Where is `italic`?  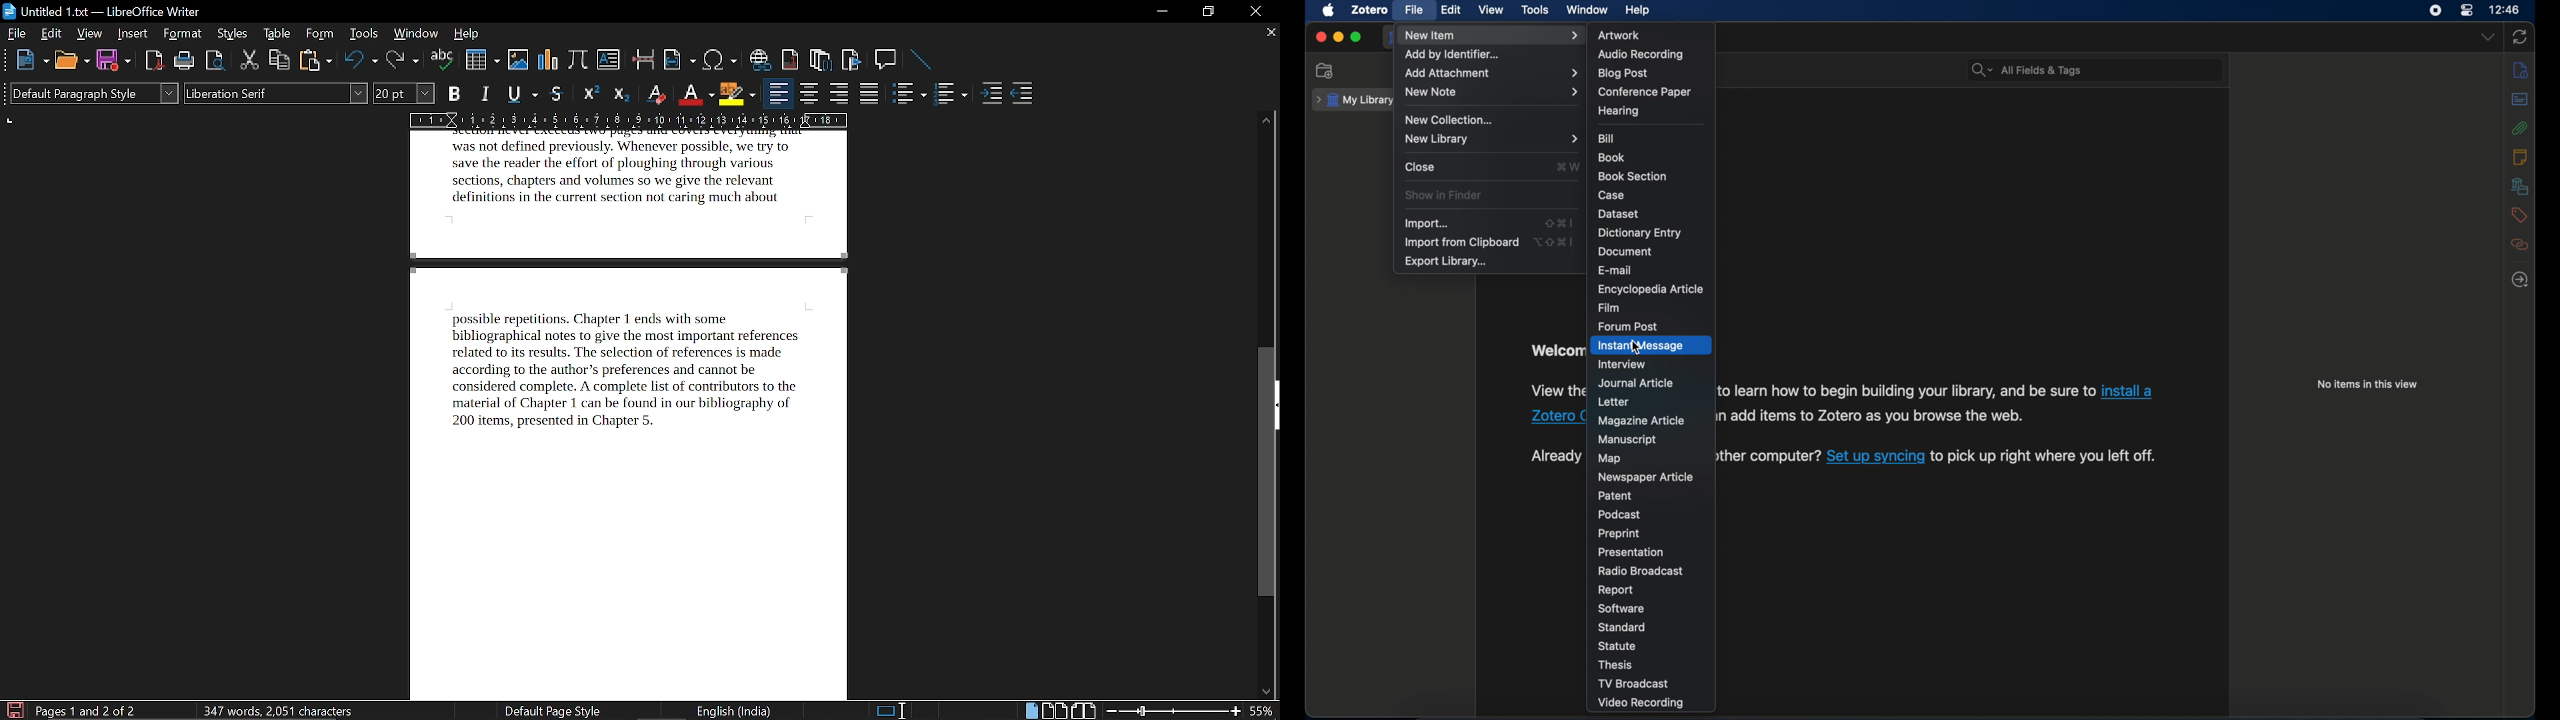
italic is located at coordinates (488, 92).